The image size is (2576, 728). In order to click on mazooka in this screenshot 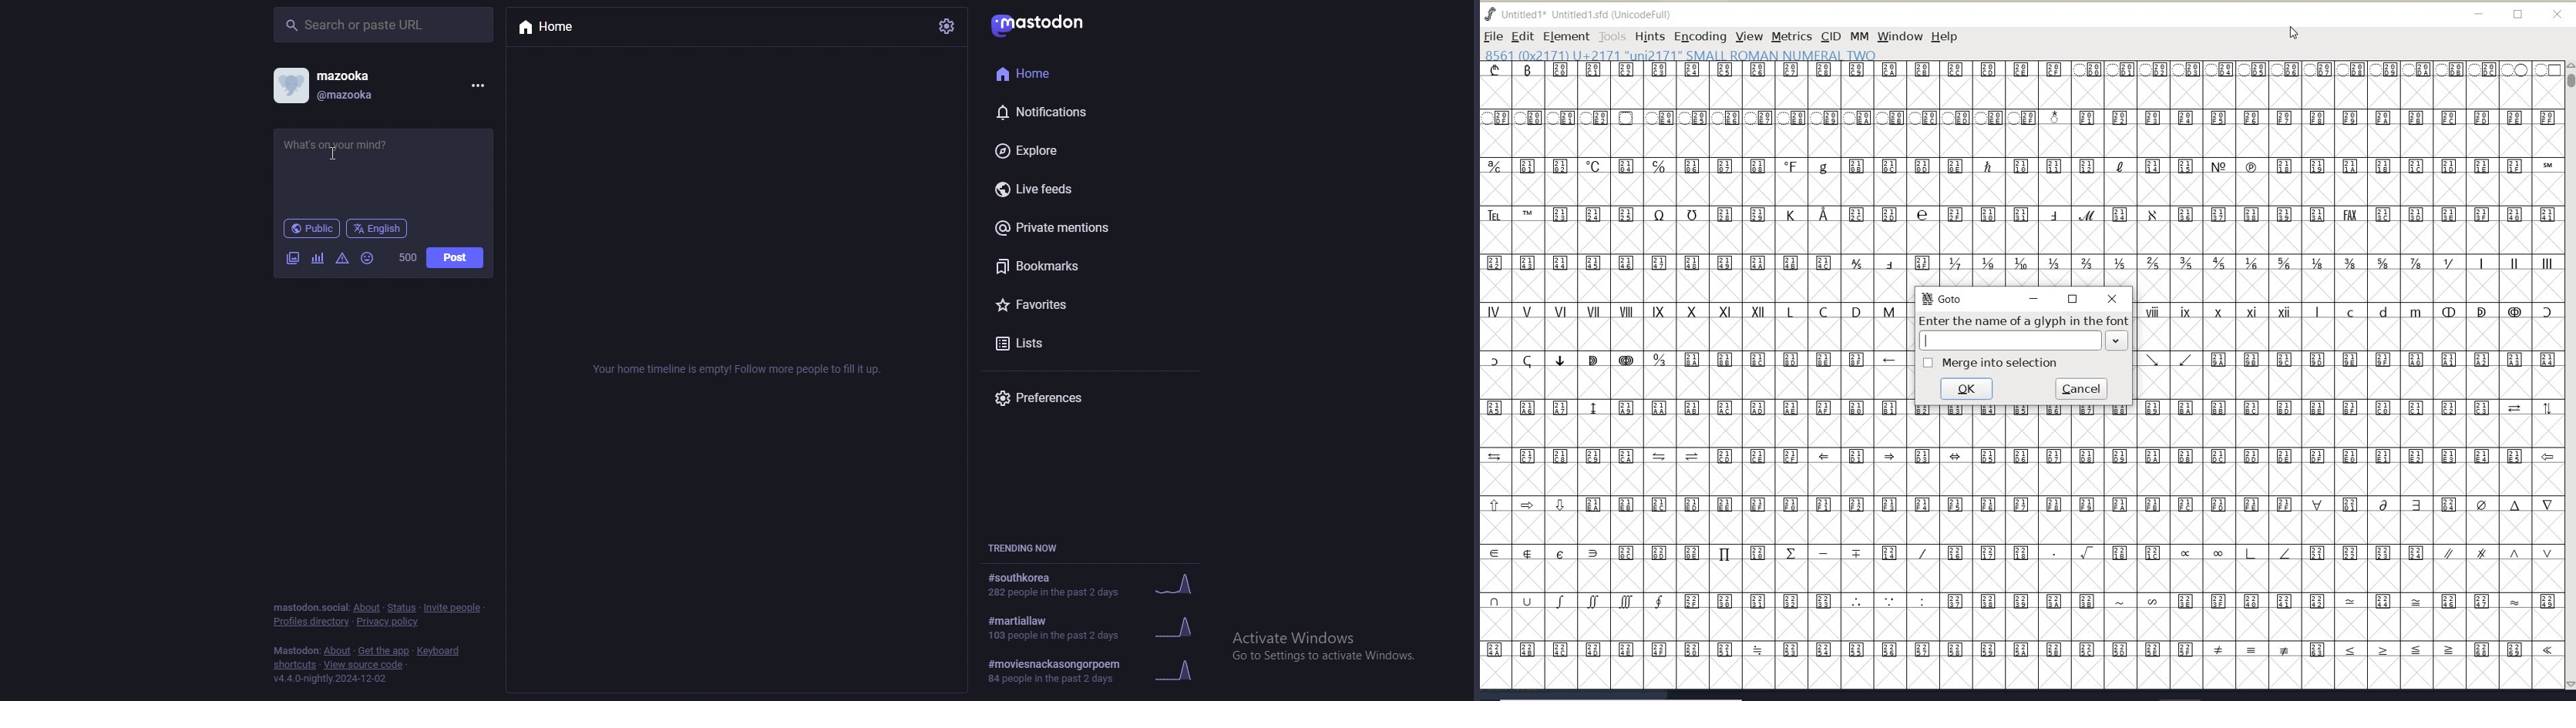, I will do `click(378, 76)`.